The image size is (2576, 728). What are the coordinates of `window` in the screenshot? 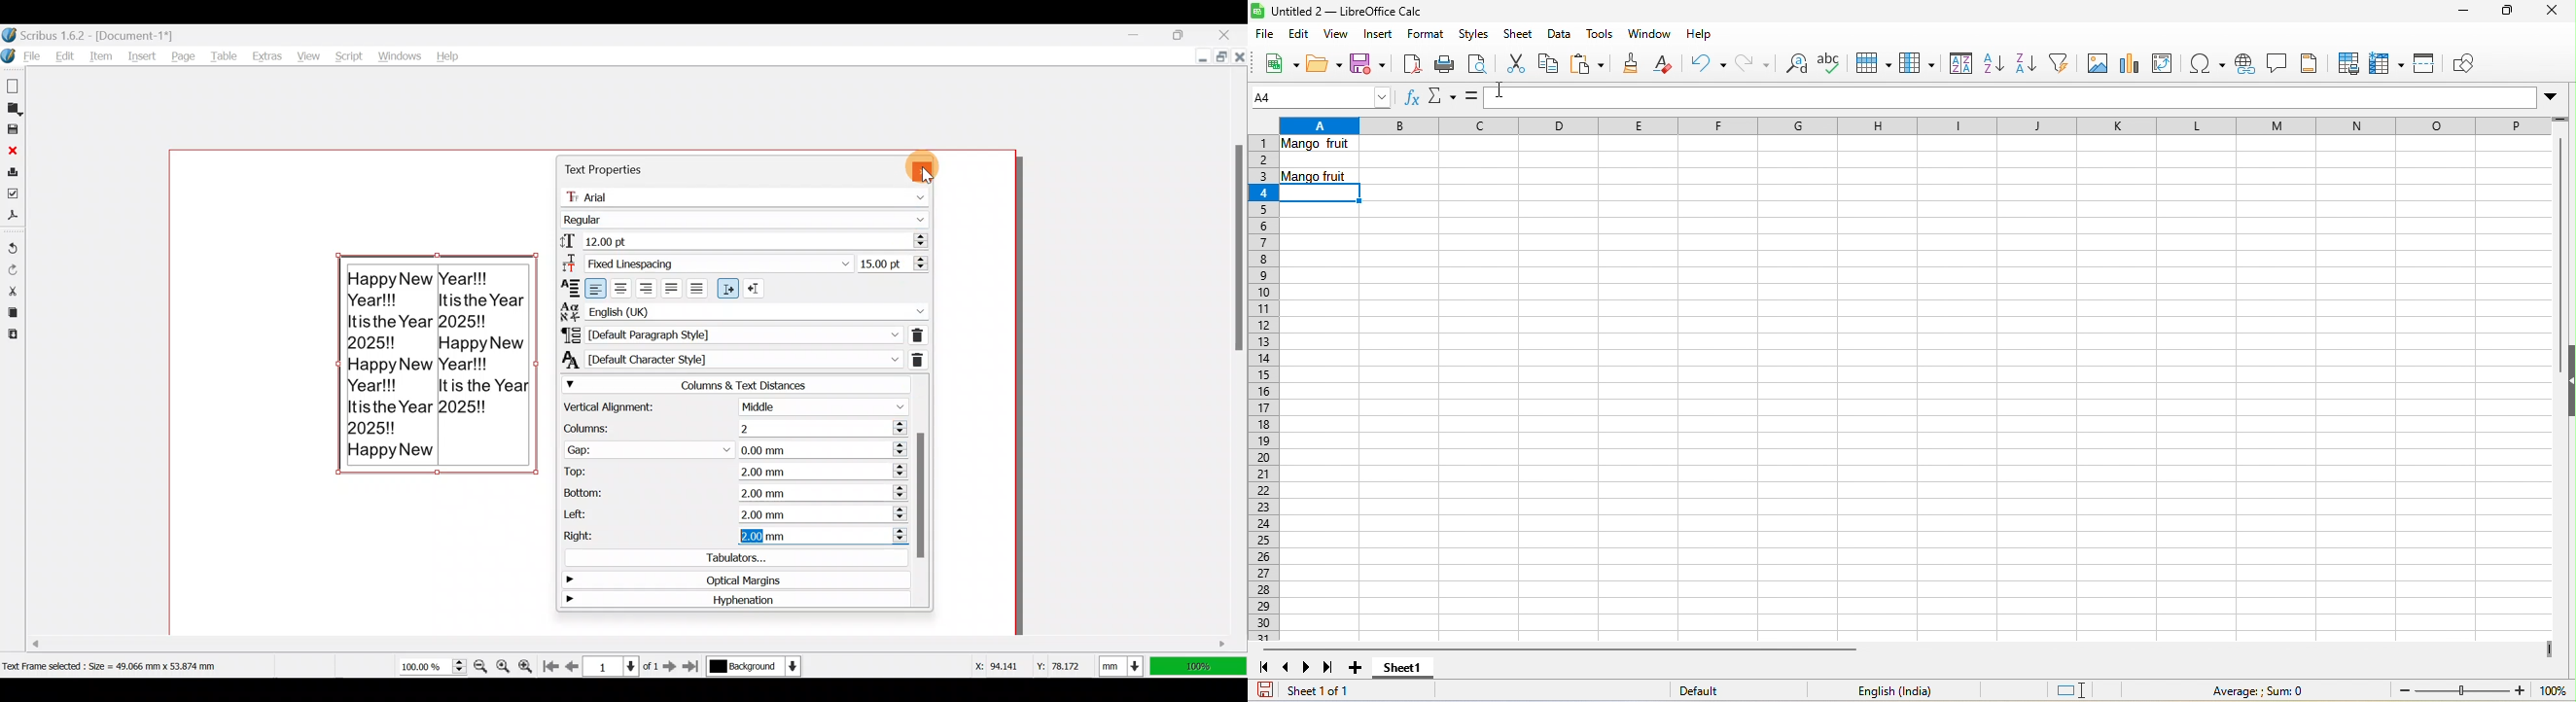 It's located at (1653, 33).